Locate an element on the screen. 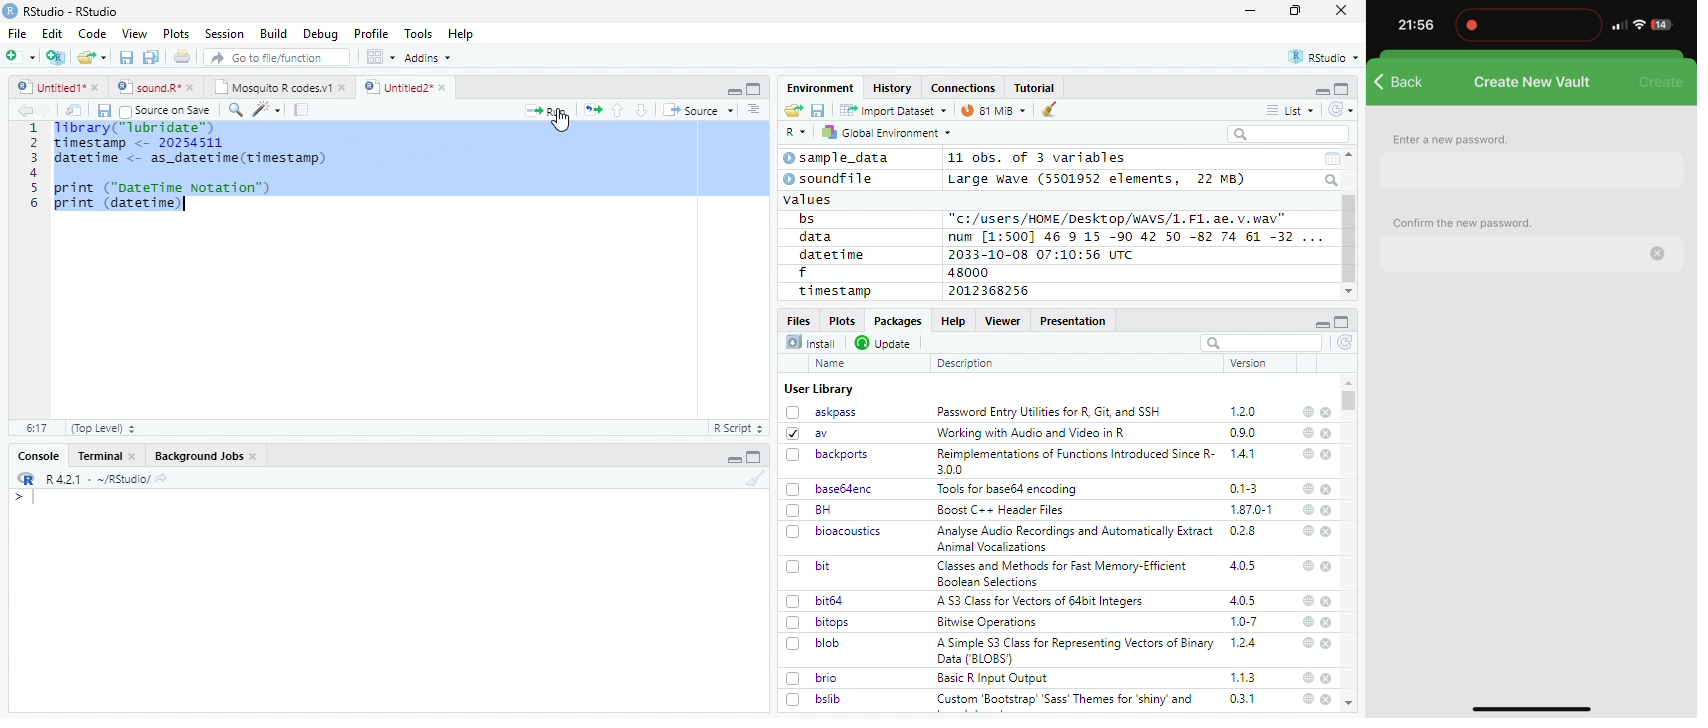 This screenshot has height=728, width=1708. 1.4.1 is located at coordinates (1244, 453).